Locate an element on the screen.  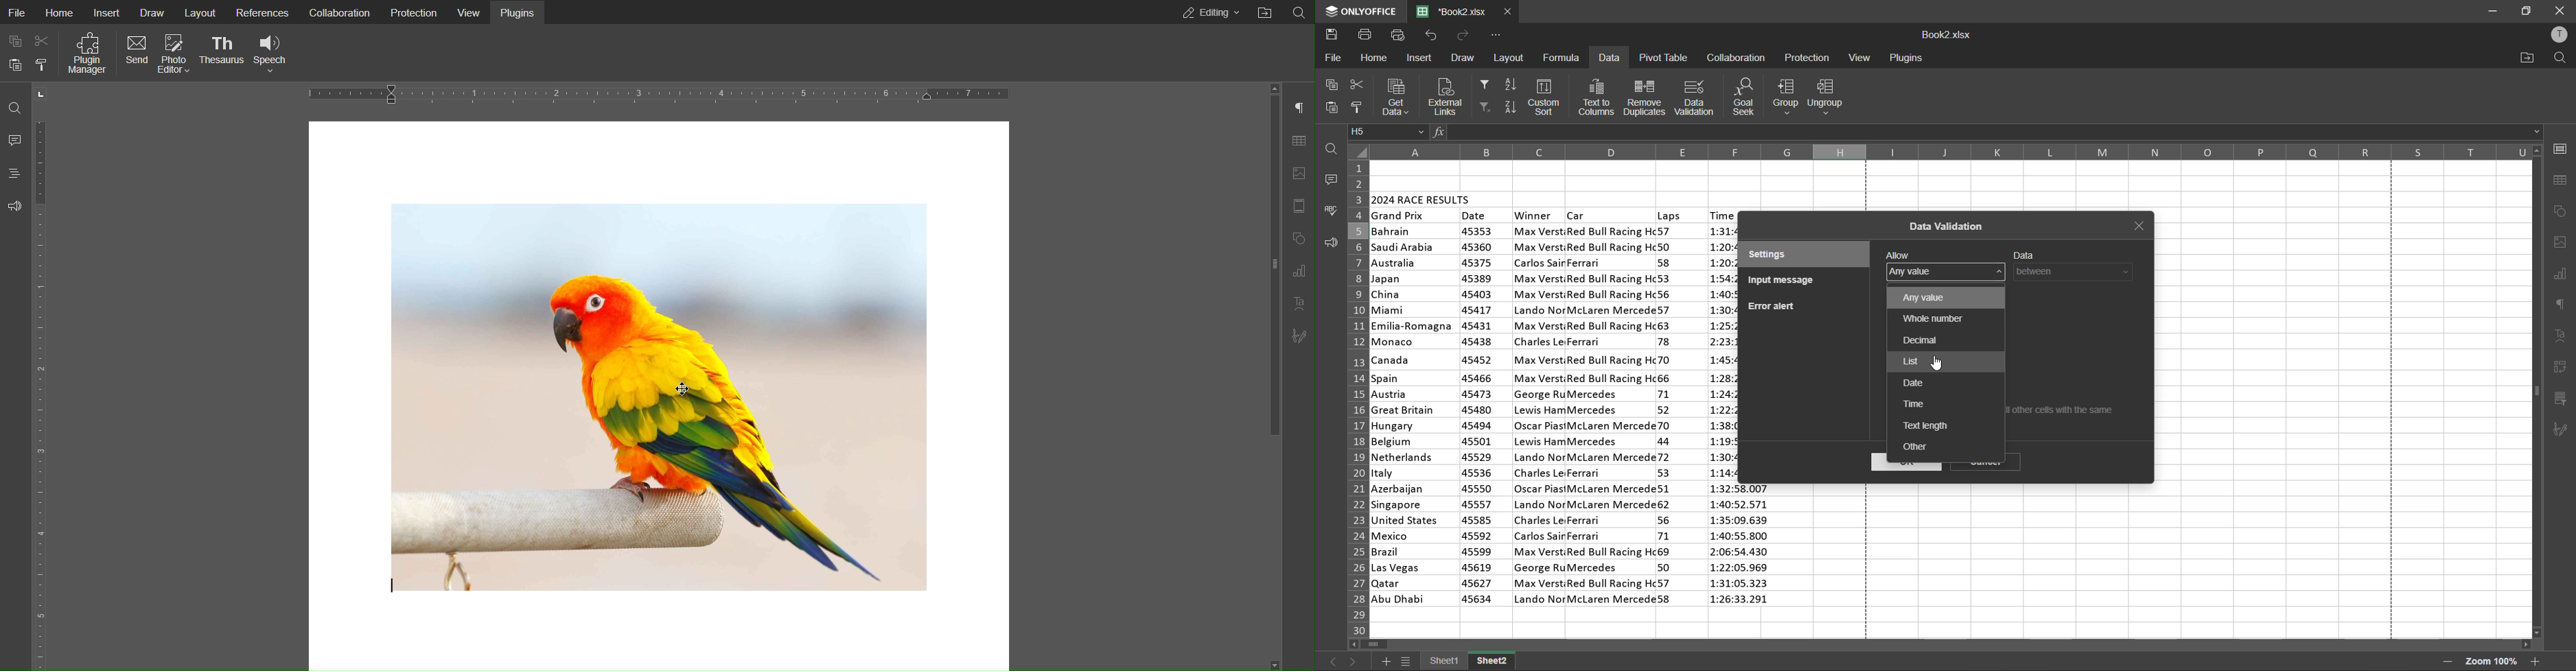
Collaboration is located at coordinates (342, 12).